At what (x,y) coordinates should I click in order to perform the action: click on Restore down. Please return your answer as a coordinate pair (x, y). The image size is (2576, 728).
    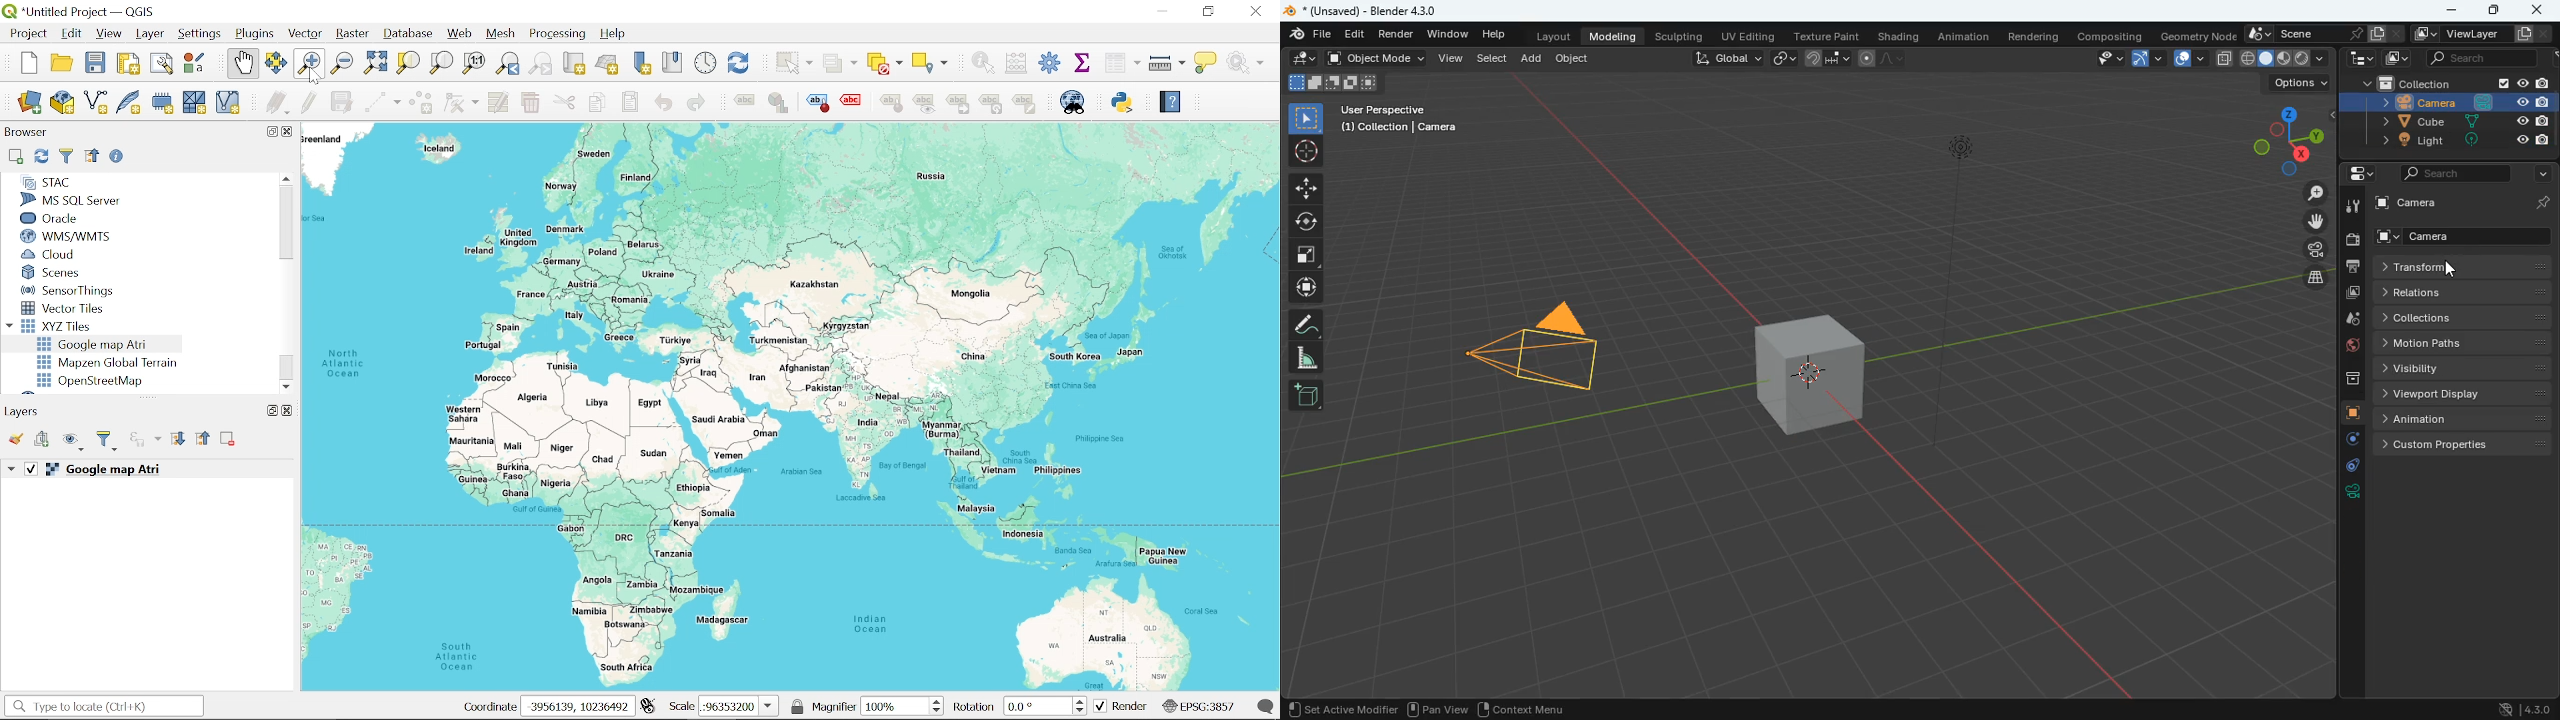
    Looking at the image, I should click on (268, 410).